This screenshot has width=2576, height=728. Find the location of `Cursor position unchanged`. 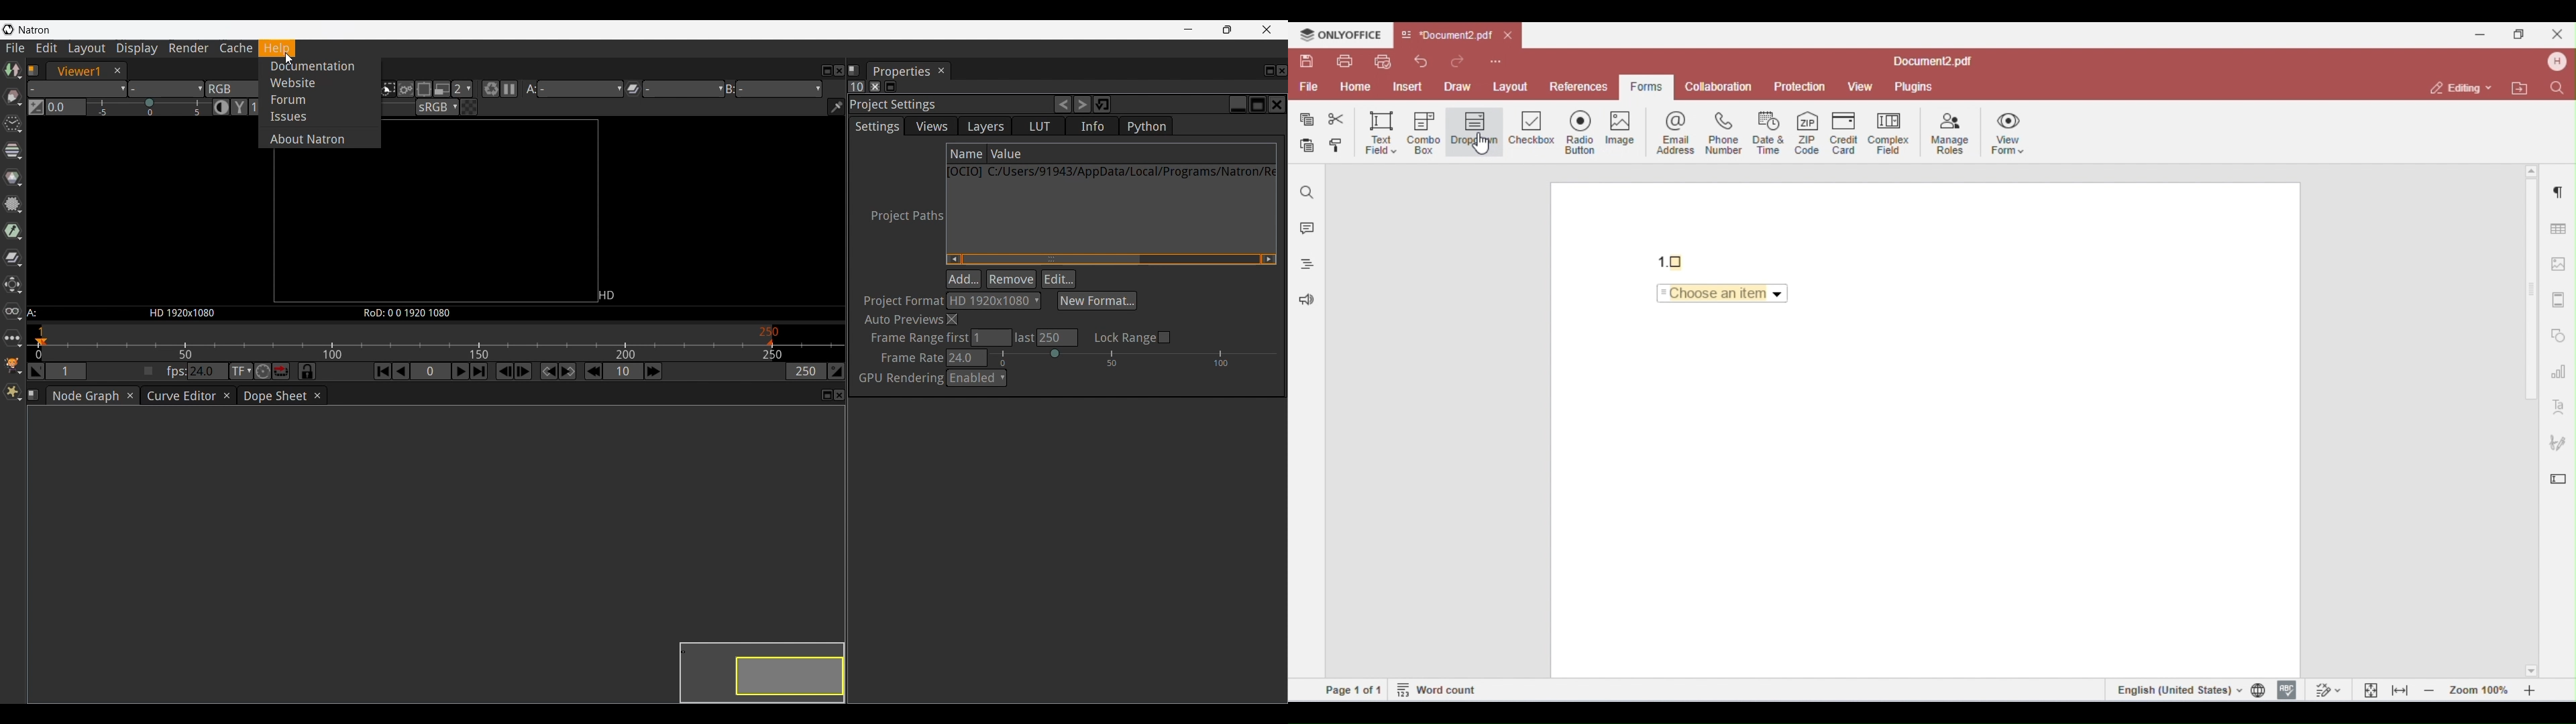

Cursor position unchanged is located at coordinates (288, 58).